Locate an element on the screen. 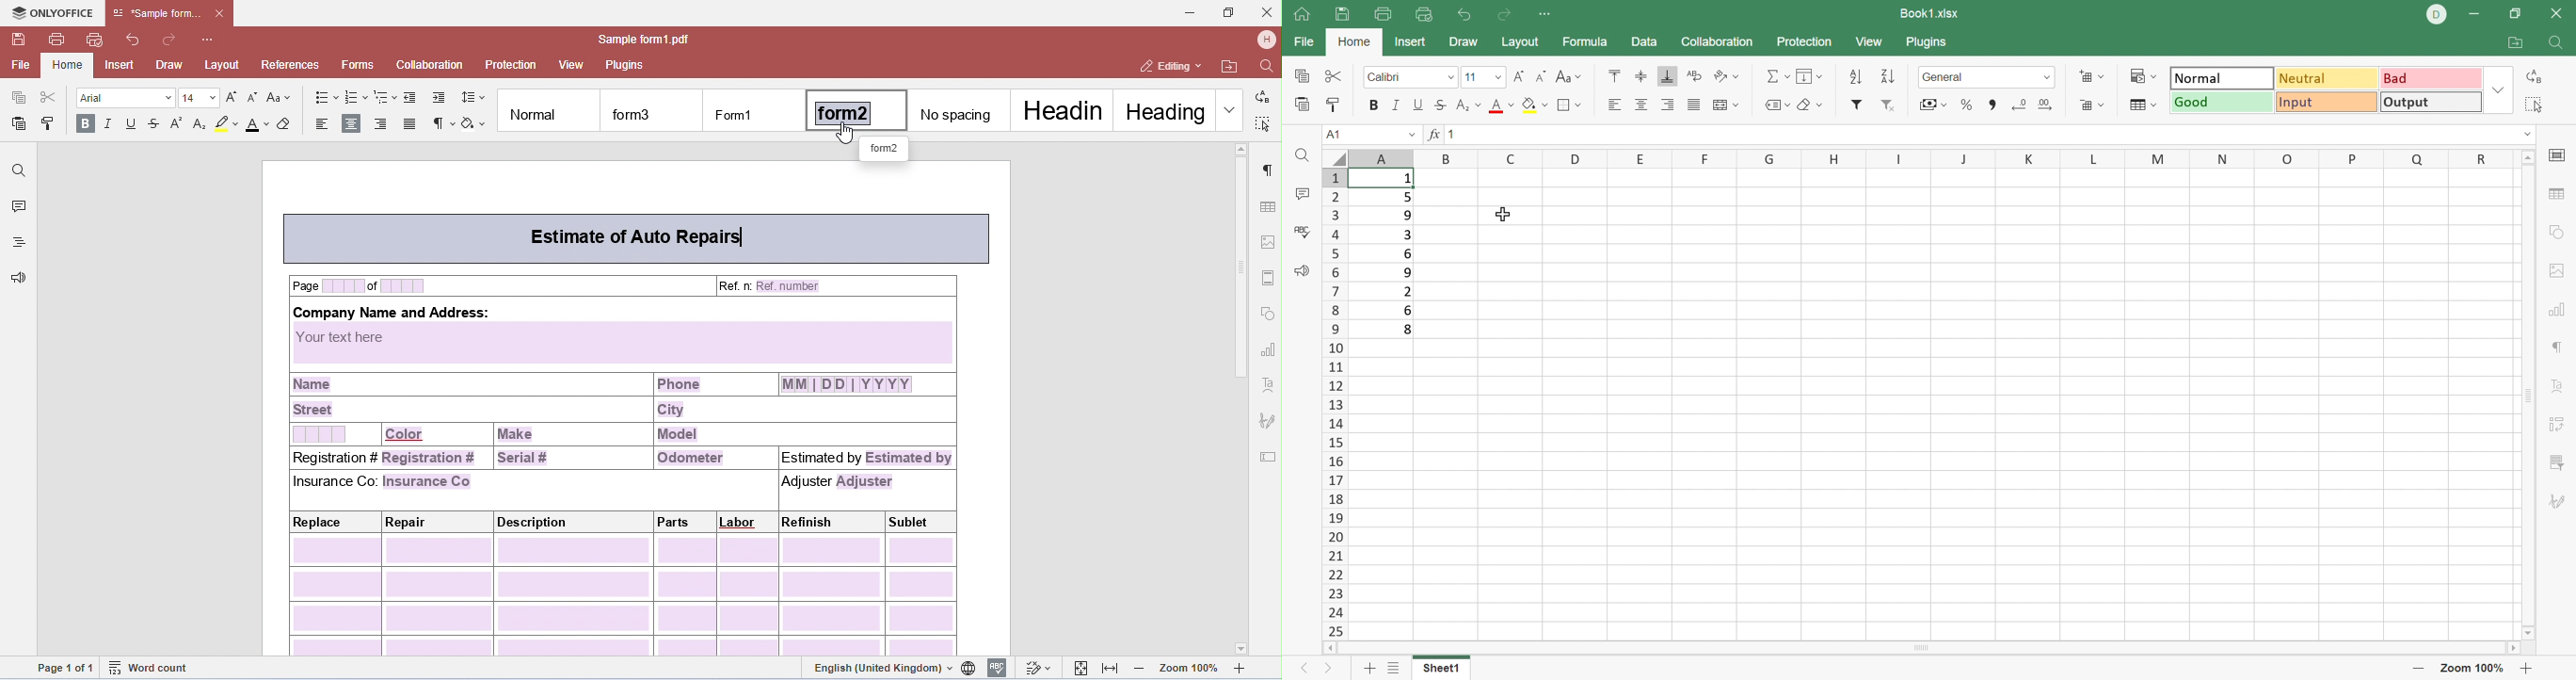 The height and width of the screenshot is (700, 2576). Drop Down is located at coordinates (1498, 77).